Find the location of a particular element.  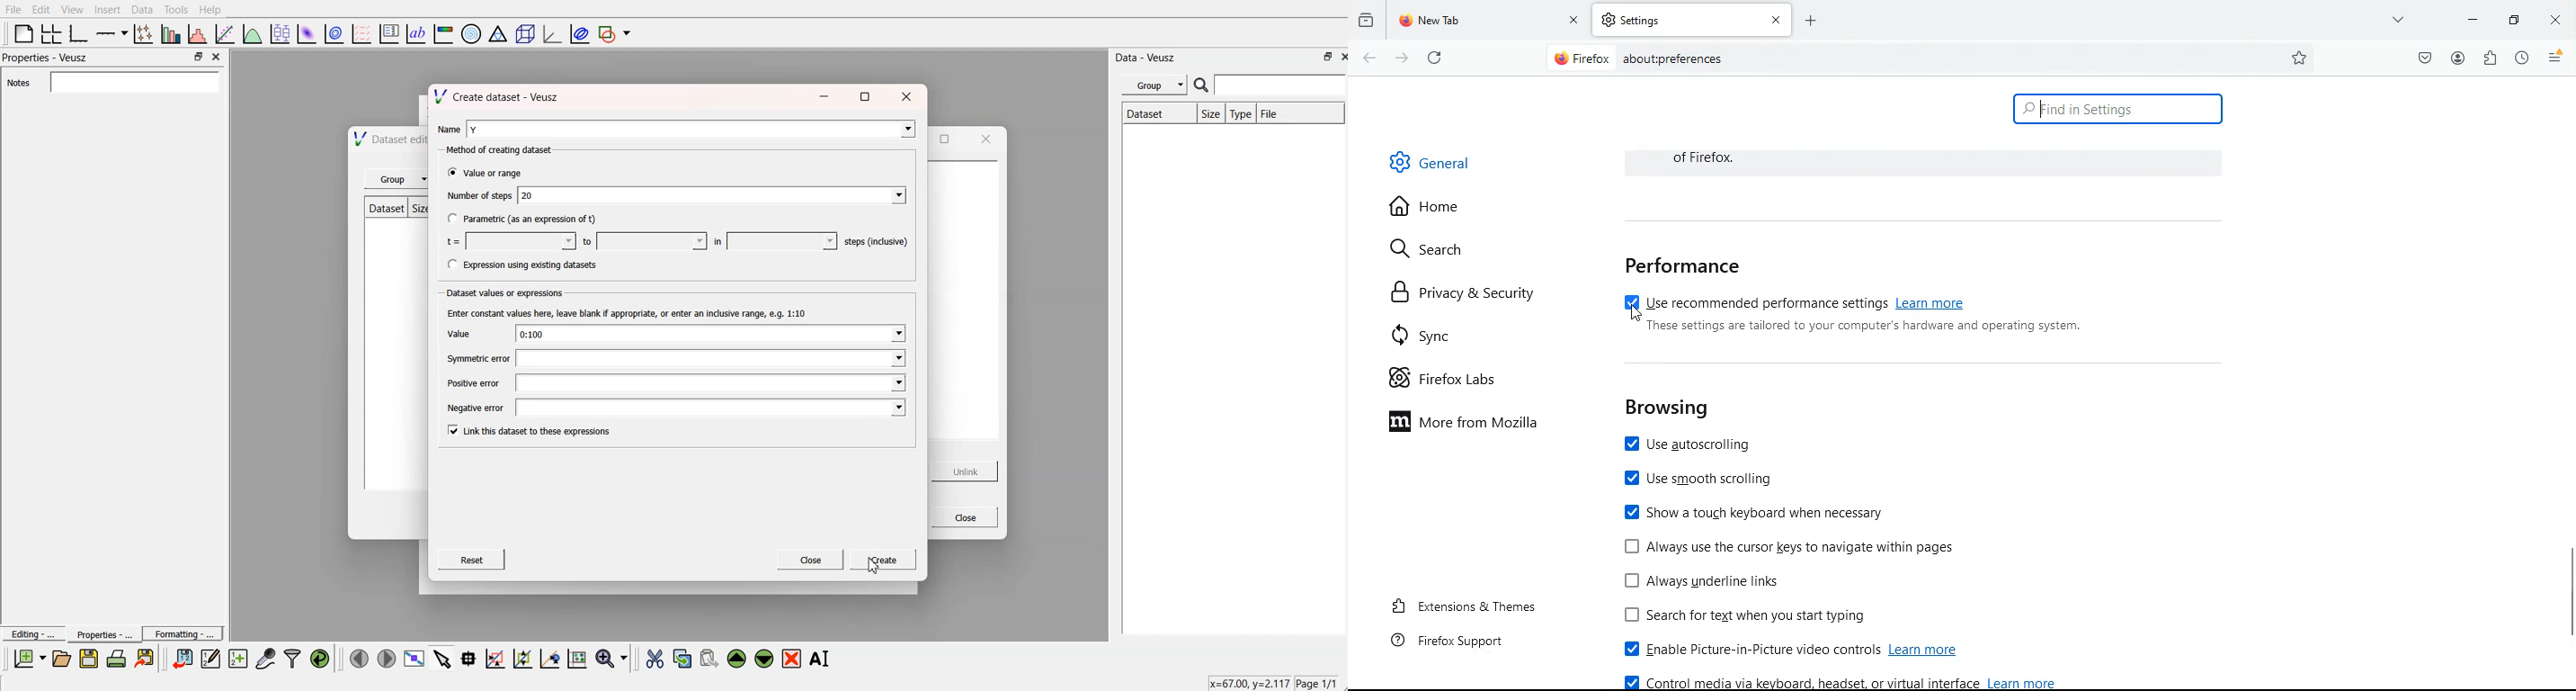

4 Dataset edi is located at coordinates (383, 140).